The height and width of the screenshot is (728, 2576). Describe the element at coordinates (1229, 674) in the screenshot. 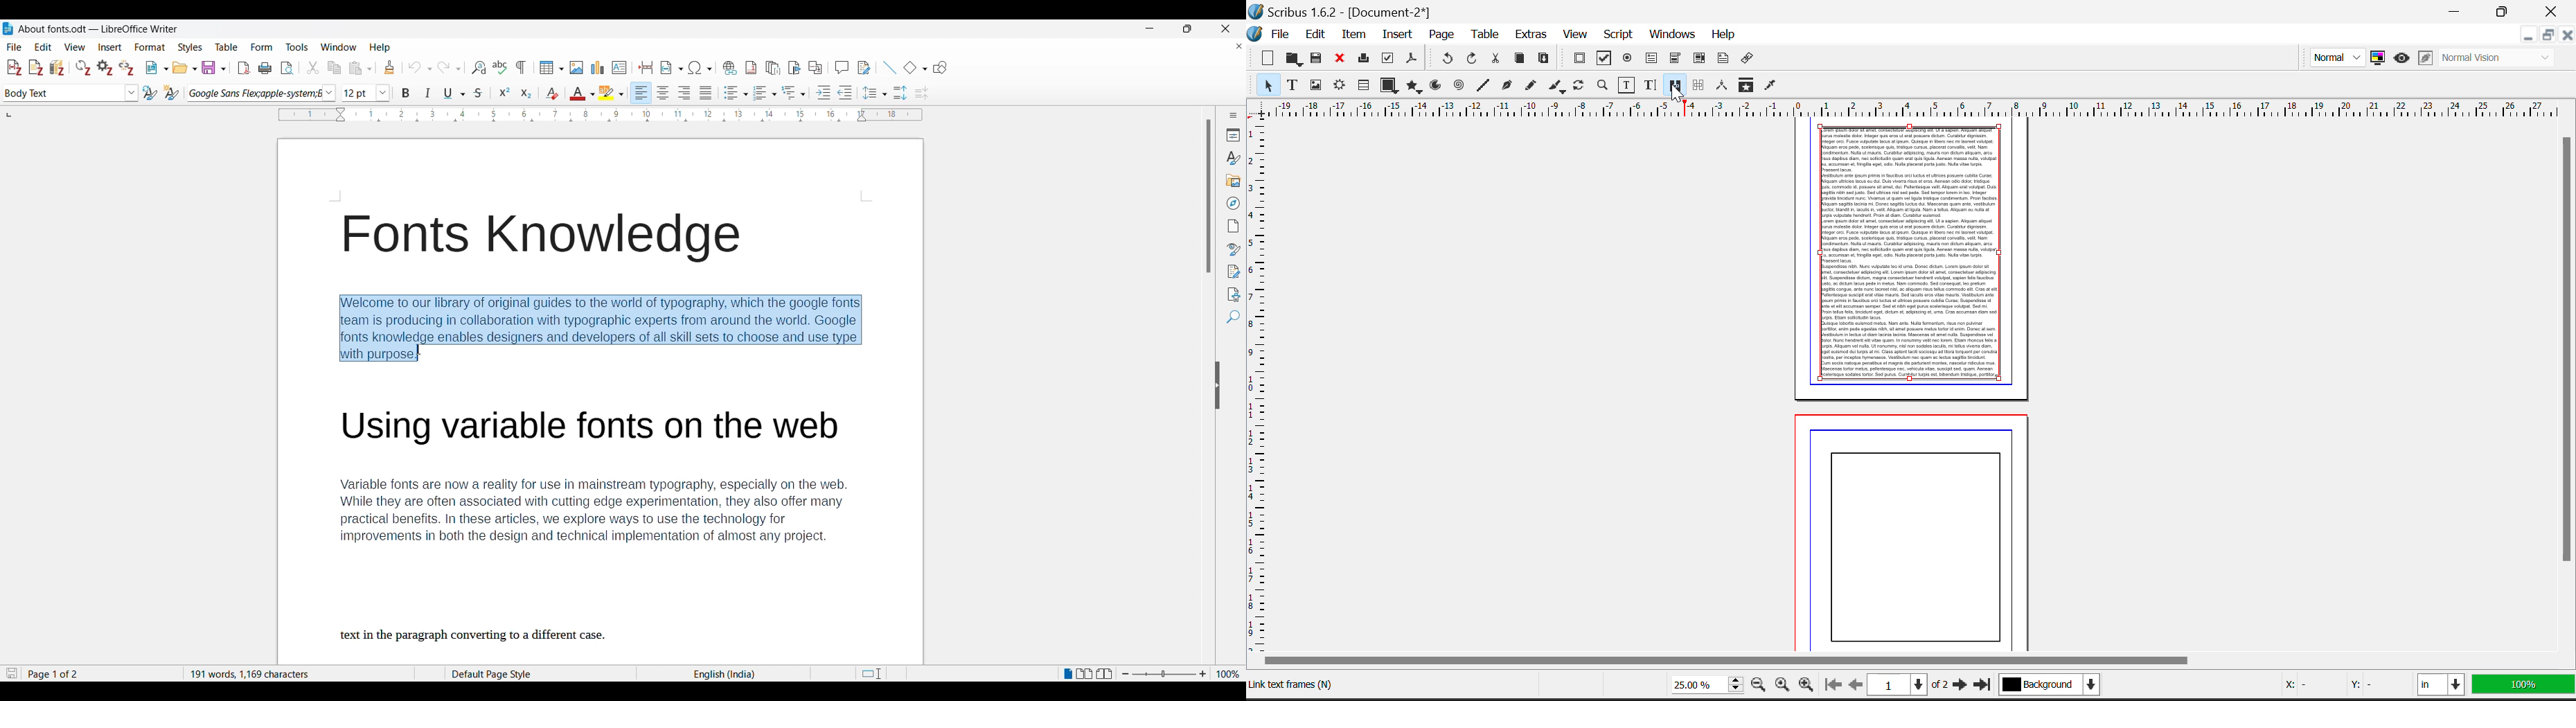

I see `Current zoom factor` at that location.